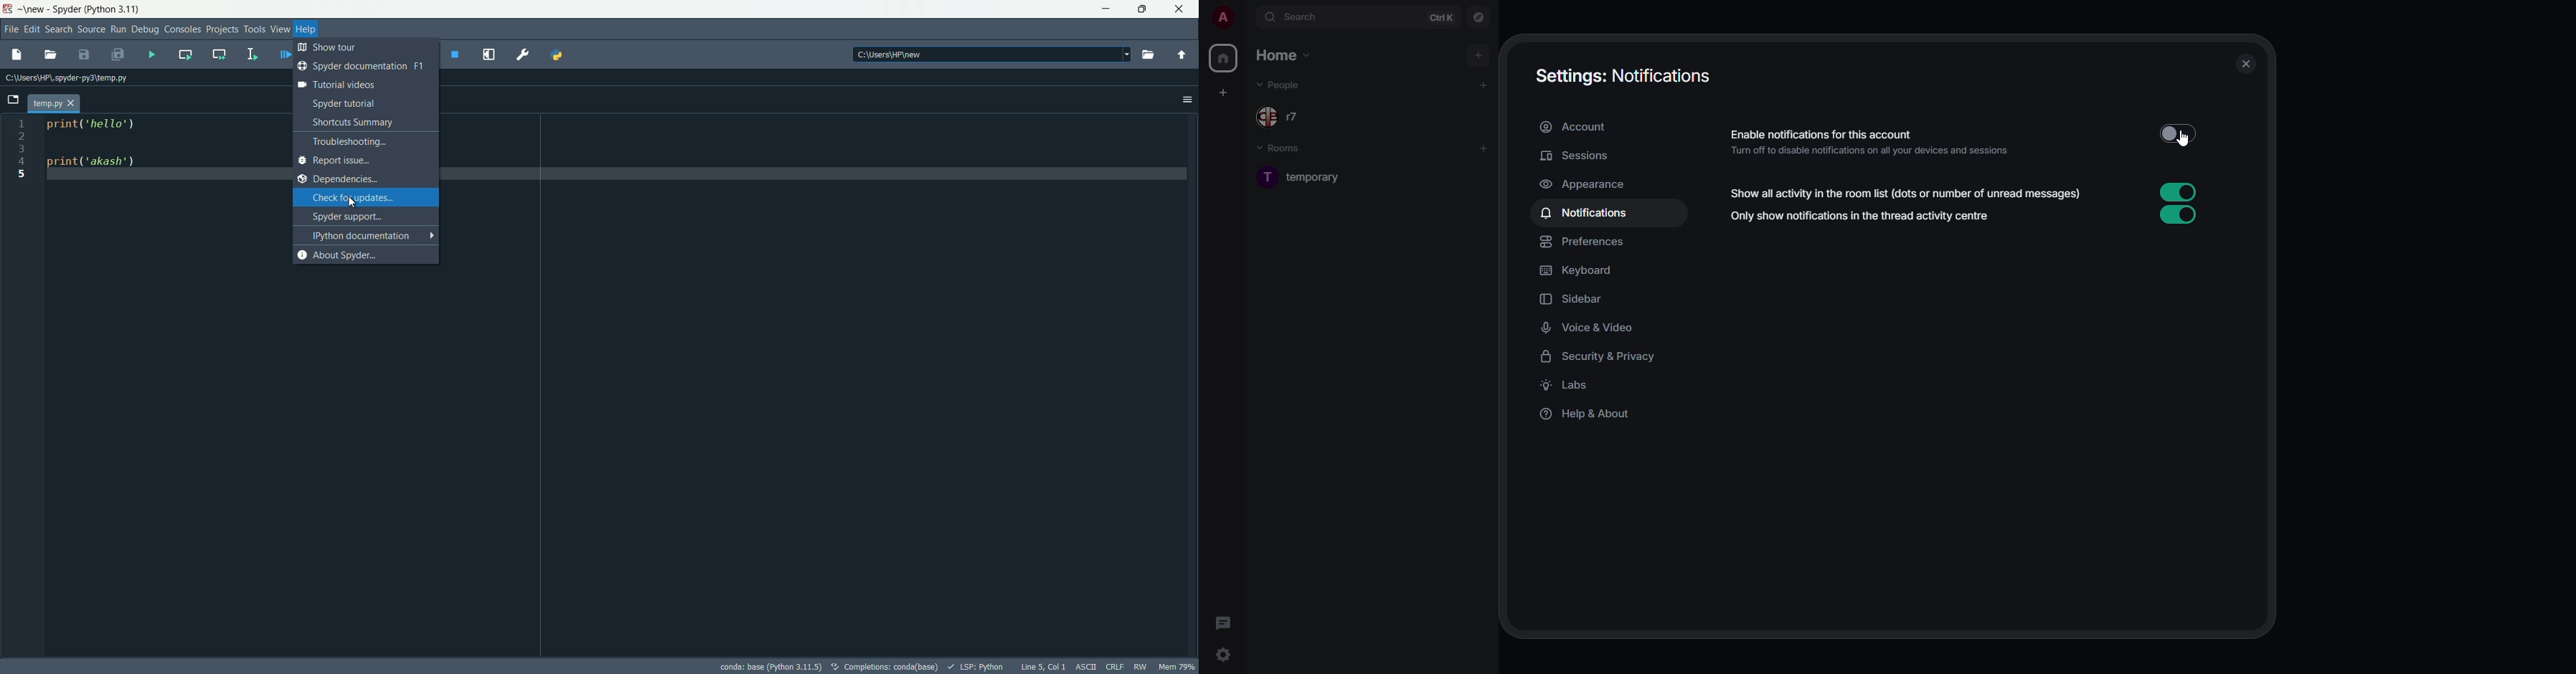 Image resolution: width=2576 pixels, height=700 pixels. Describe the element at coordinates (1177, 665) in the screenshot. I see `mem 78%` at that location.